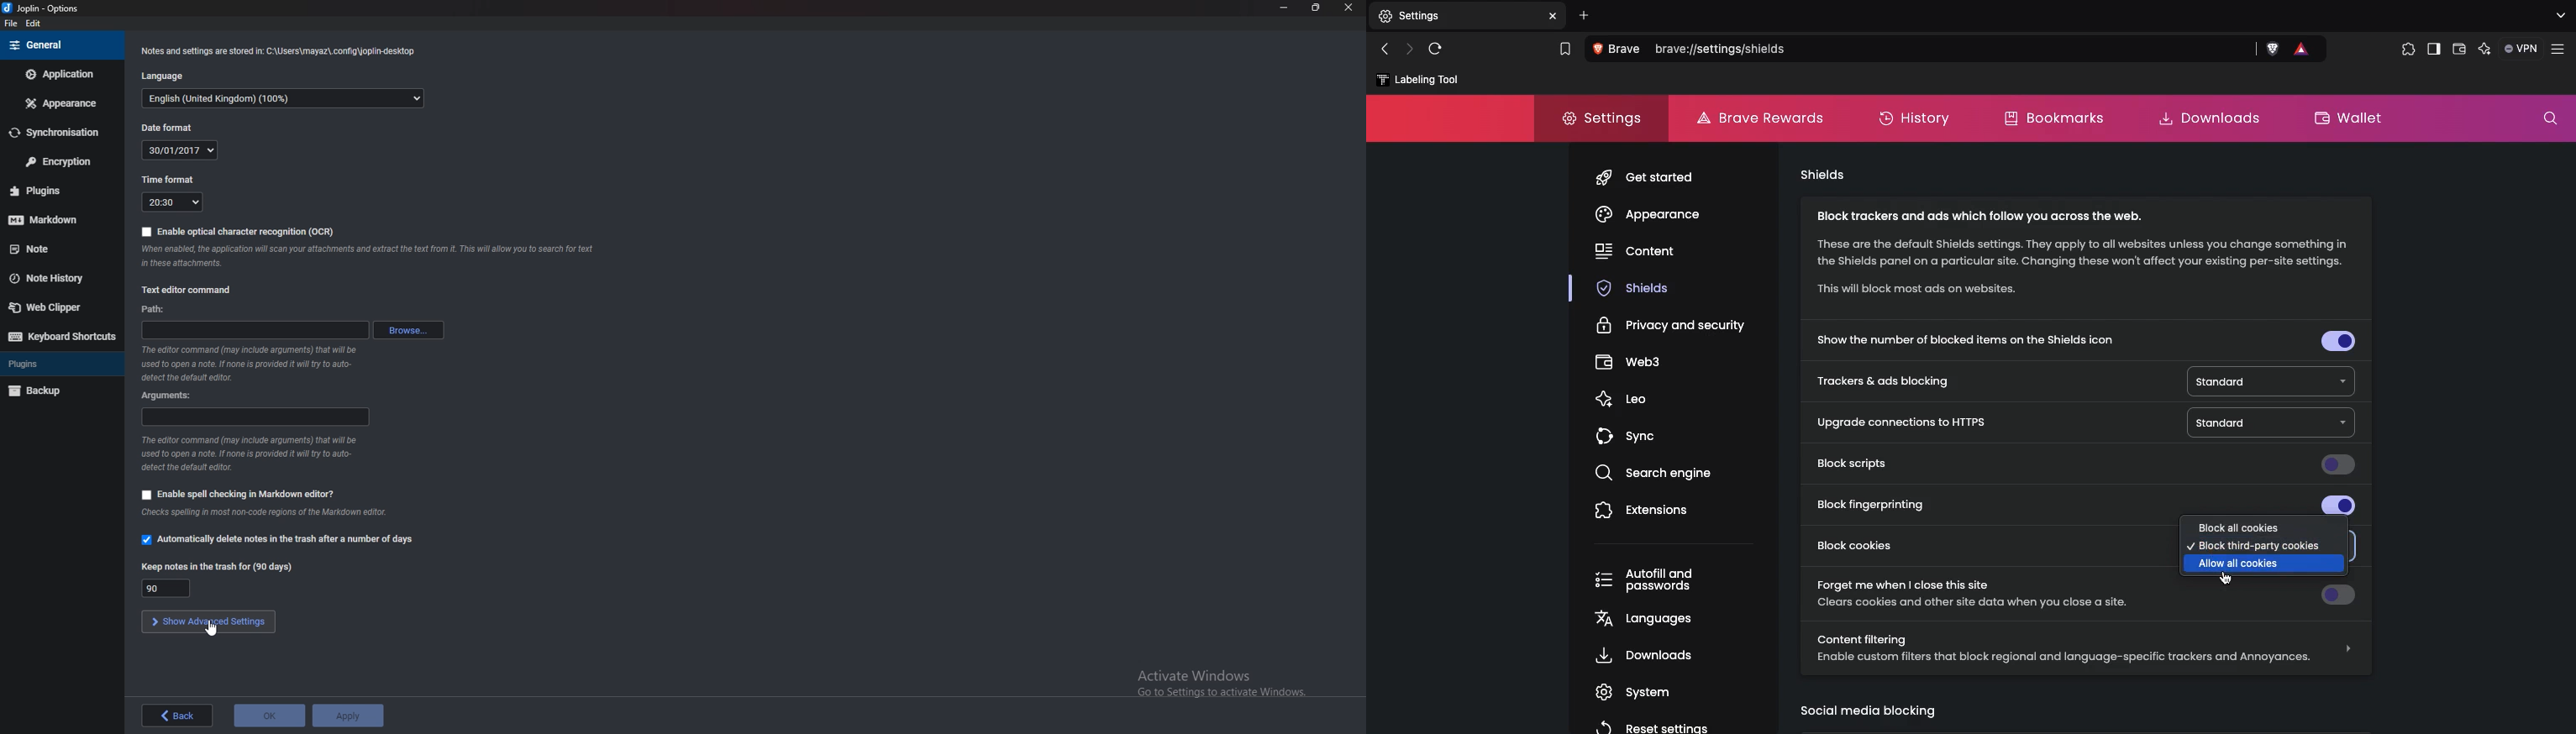 Image resolution: width=2576 pixels, height=756 pixels. What do you see at coordinates (167, 588) in the screenshot?
I see `90 days` at bounding box center [167, 588].